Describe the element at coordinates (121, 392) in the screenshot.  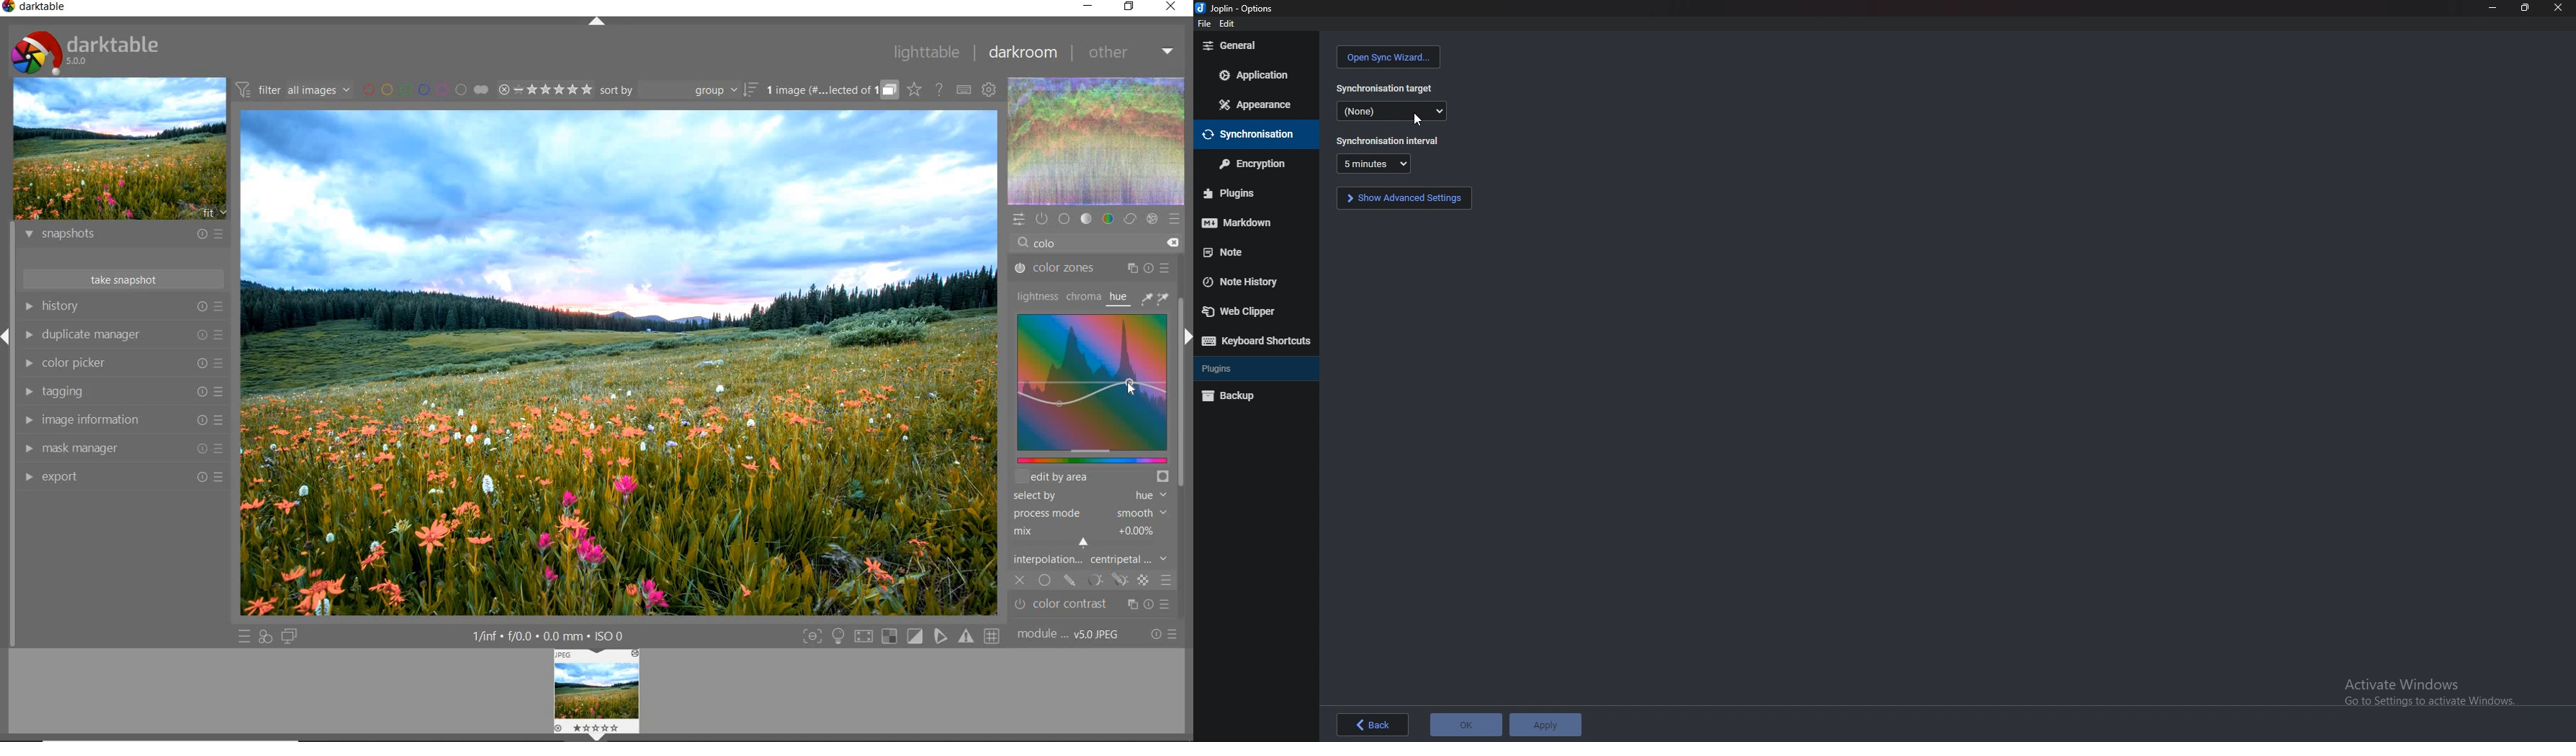
I see `tagging` at that location.